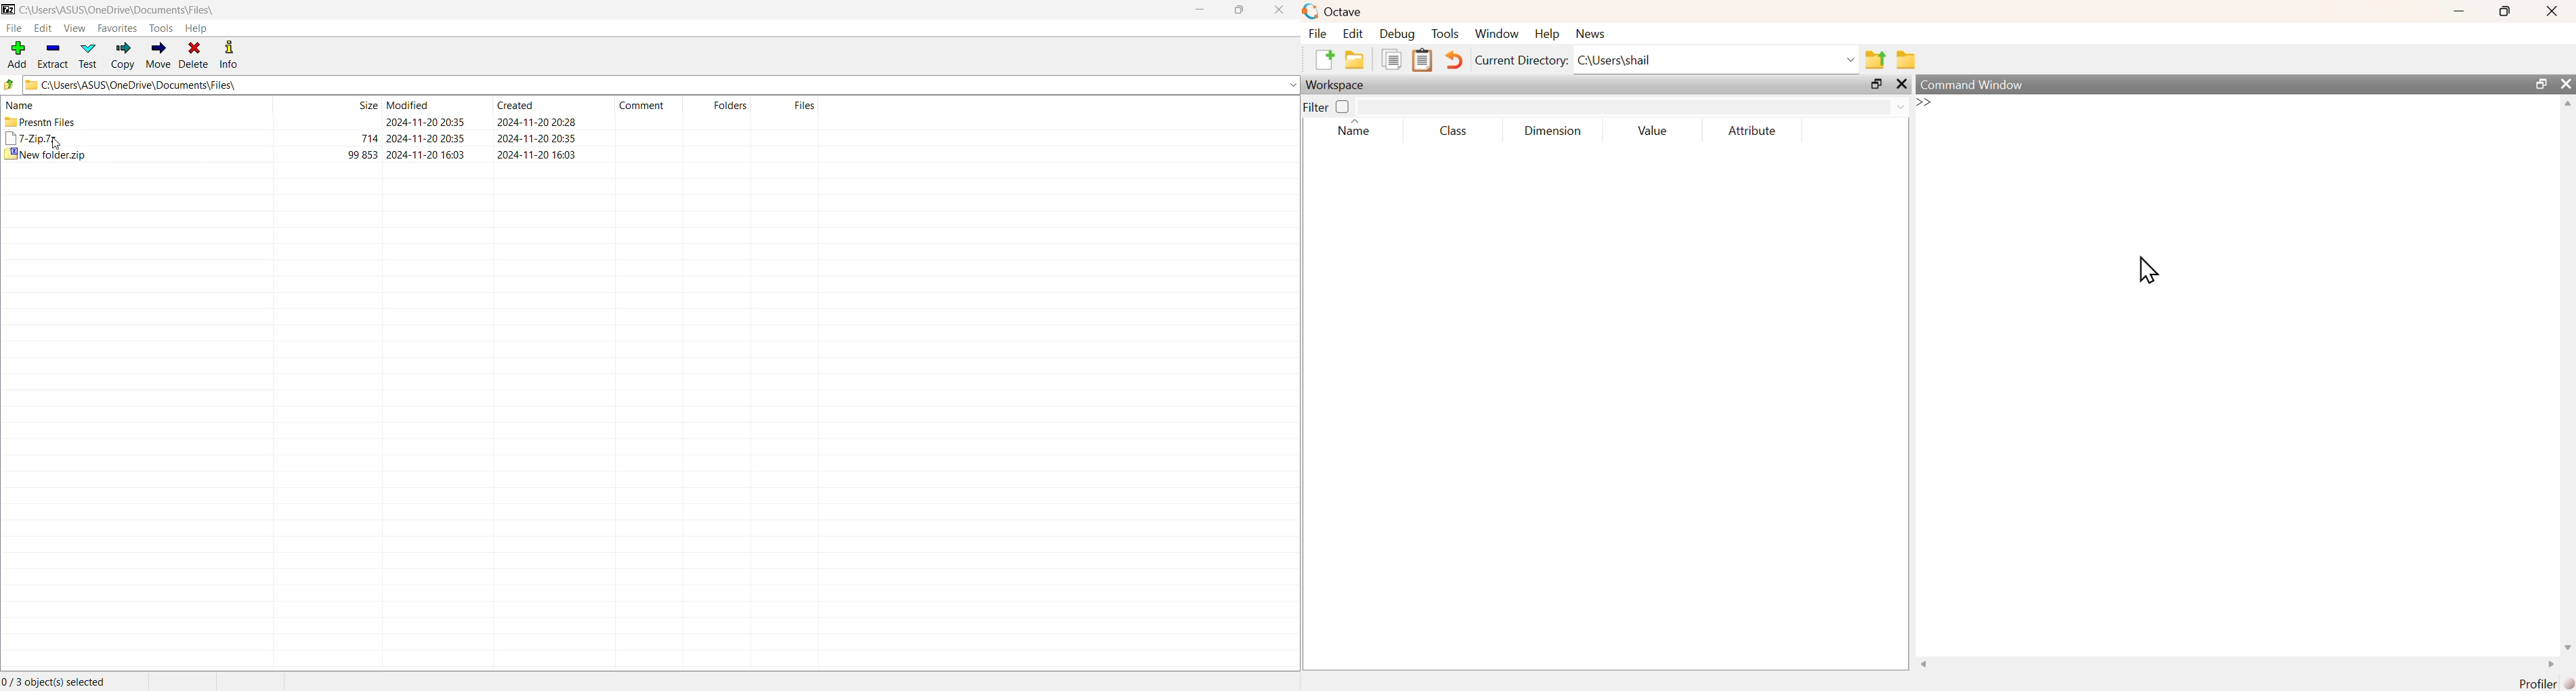 The width and height of the screenshot is (2576, 700). Describe the element at coordinates (804, 106) in the screenshot. I see `Files` at that location.